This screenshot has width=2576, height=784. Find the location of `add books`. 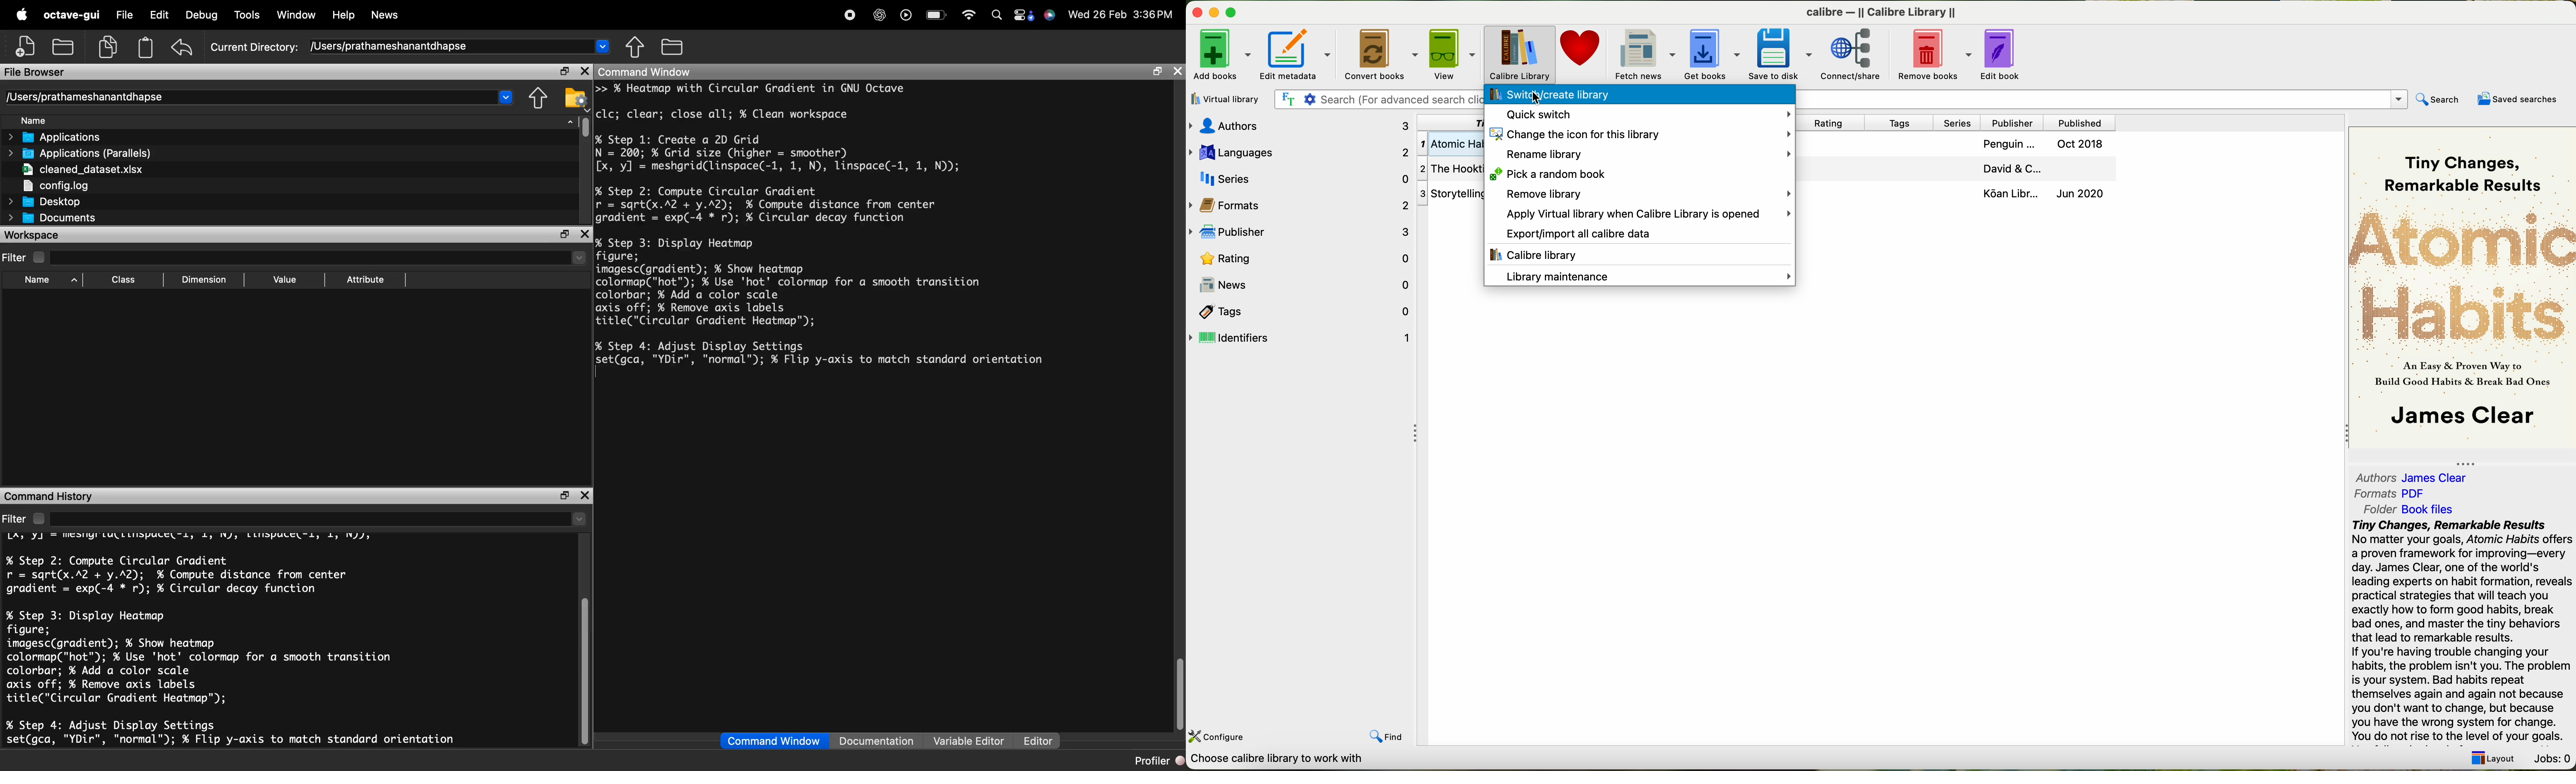

add books is located at coordinates (1220, 53).